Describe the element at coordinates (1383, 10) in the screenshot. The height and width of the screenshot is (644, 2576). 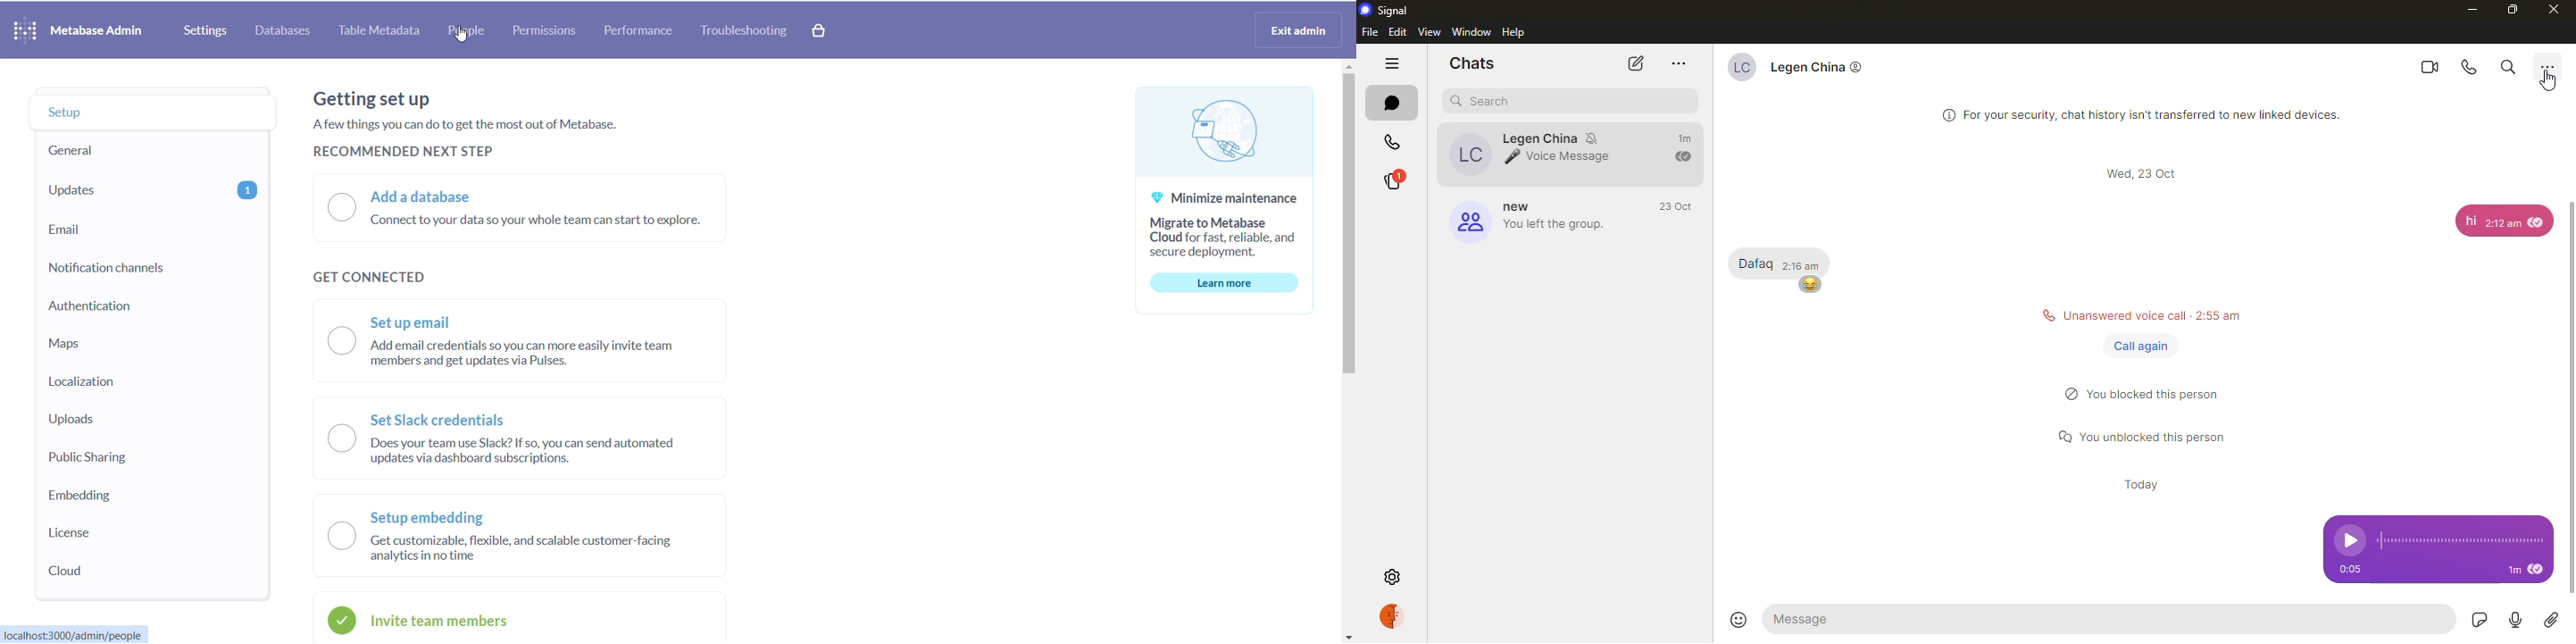
I see `signal` at that location.